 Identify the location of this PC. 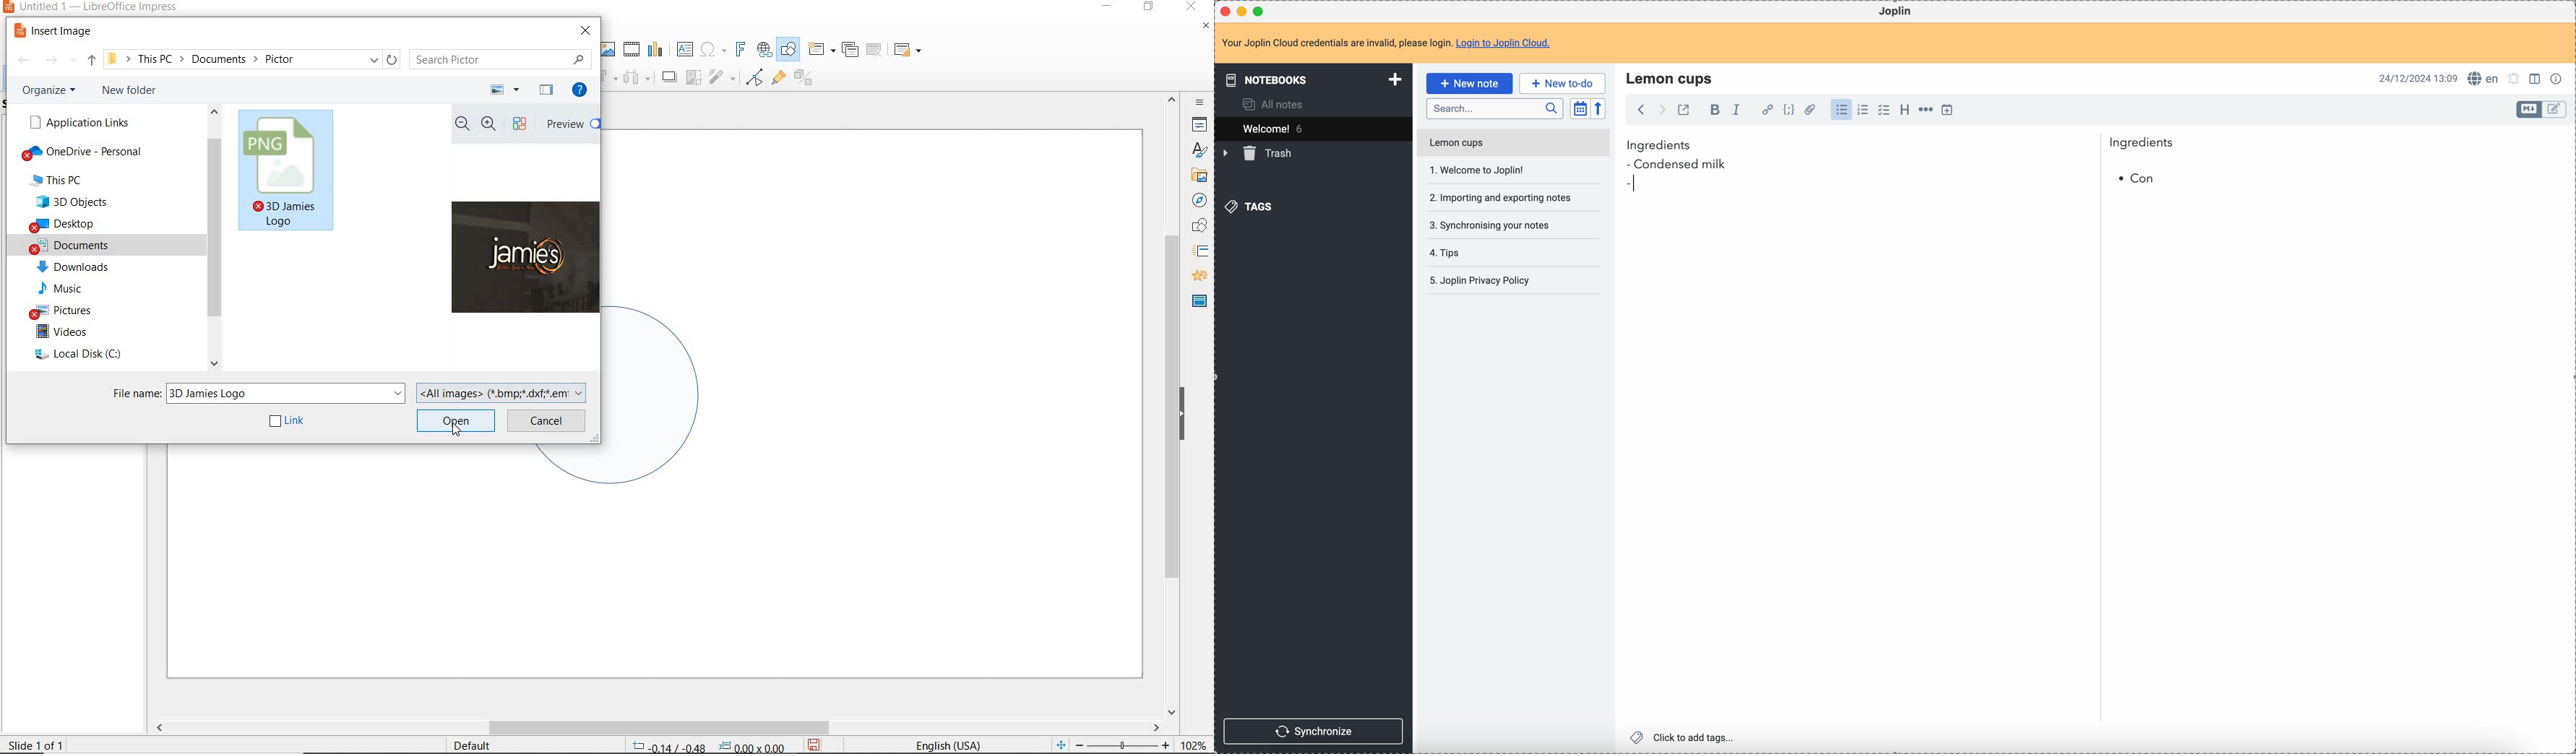
(73, 181).